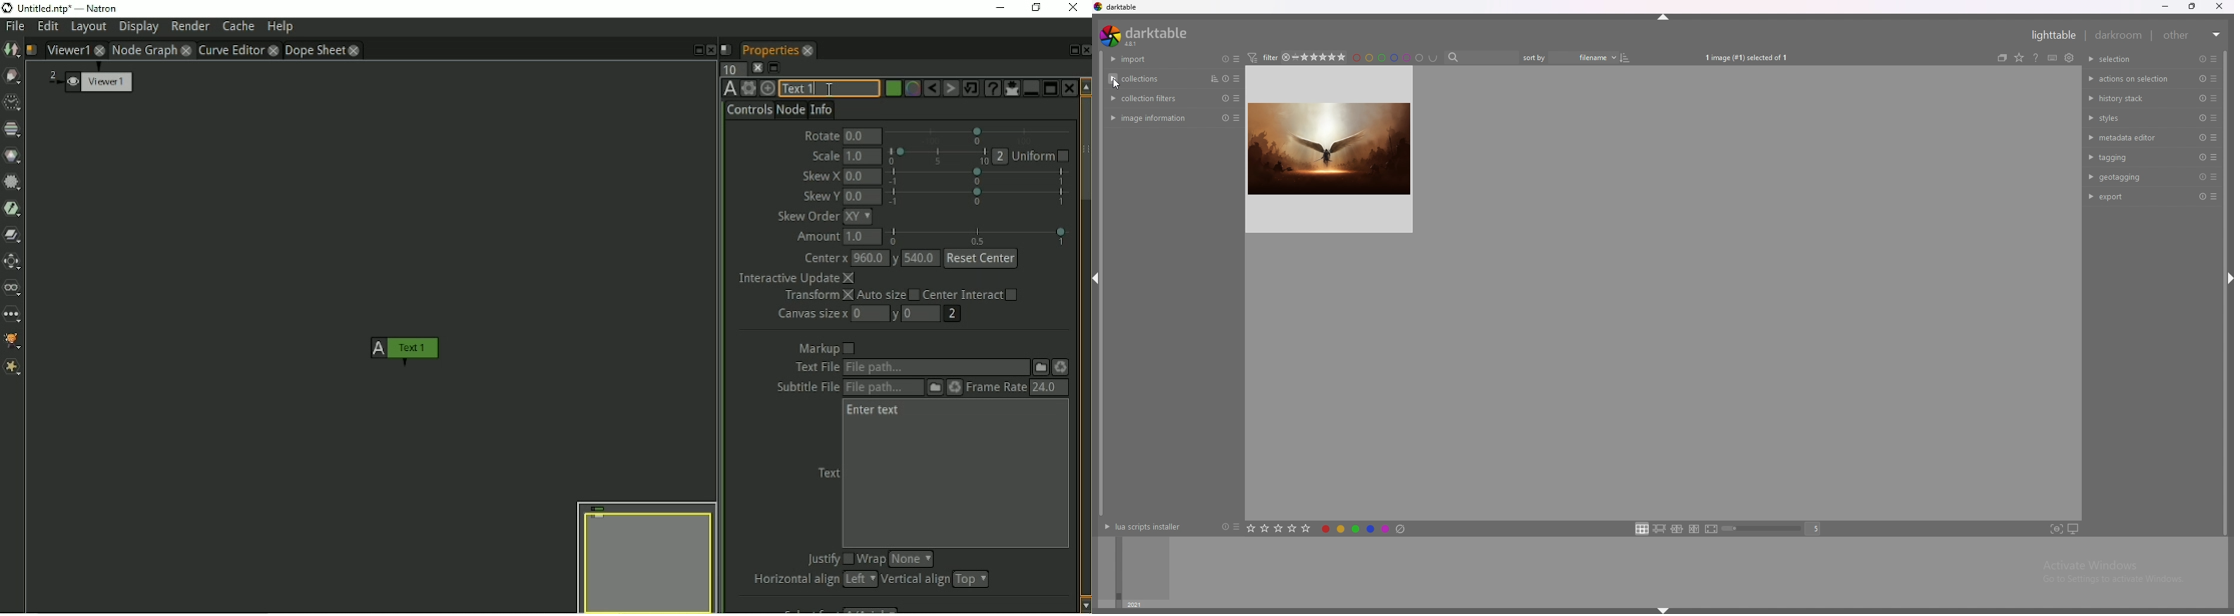 The image size is (2240, 616). I want to click on presets, so click(1240, 118).